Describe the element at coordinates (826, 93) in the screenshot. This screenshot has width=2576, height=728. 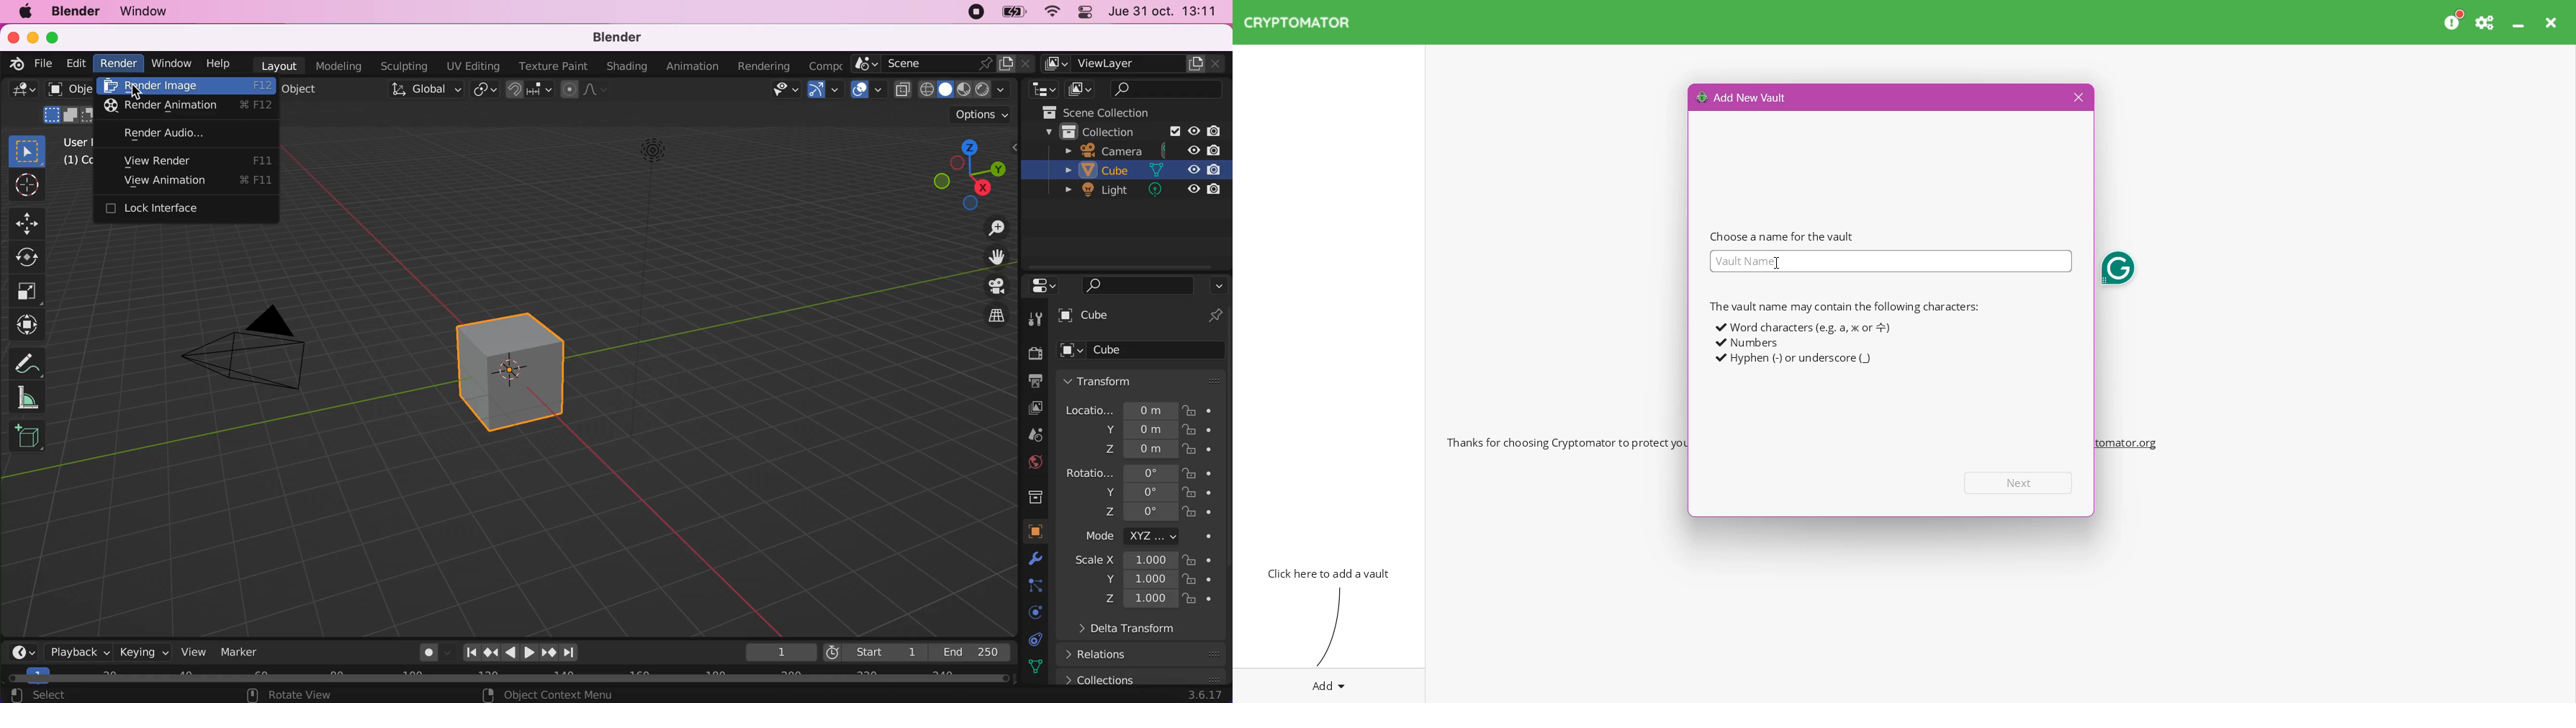
I see `Show gizmo` at that location.